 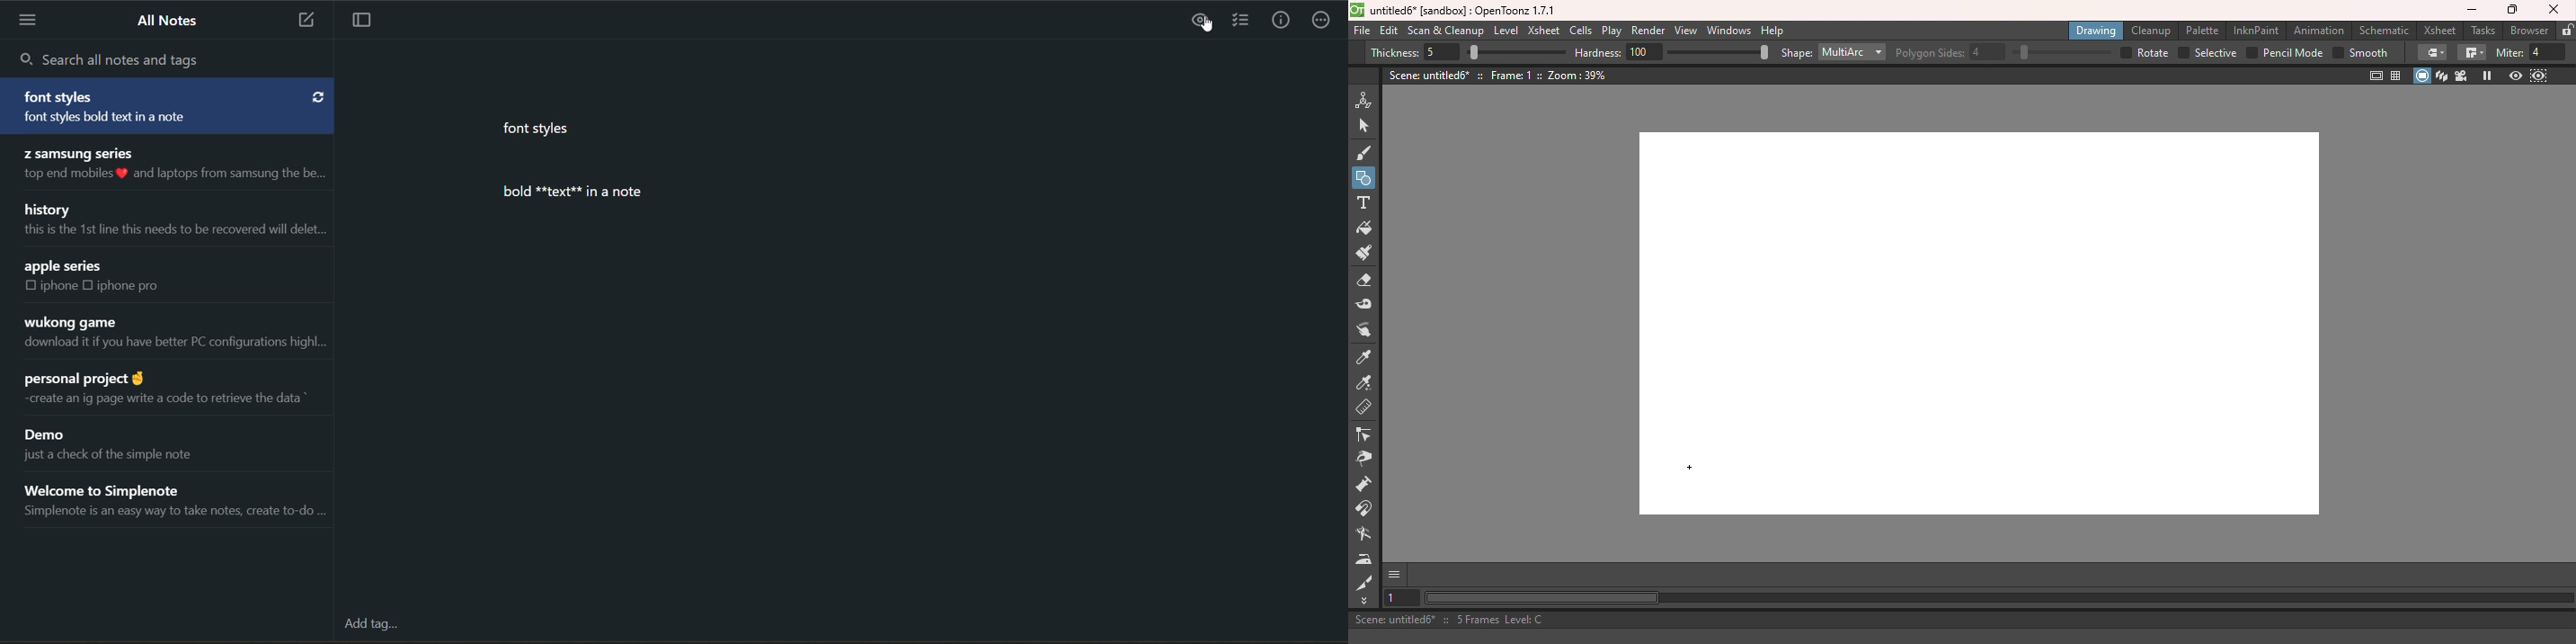 I want to click on cursor, so click(x=1209, y=27).